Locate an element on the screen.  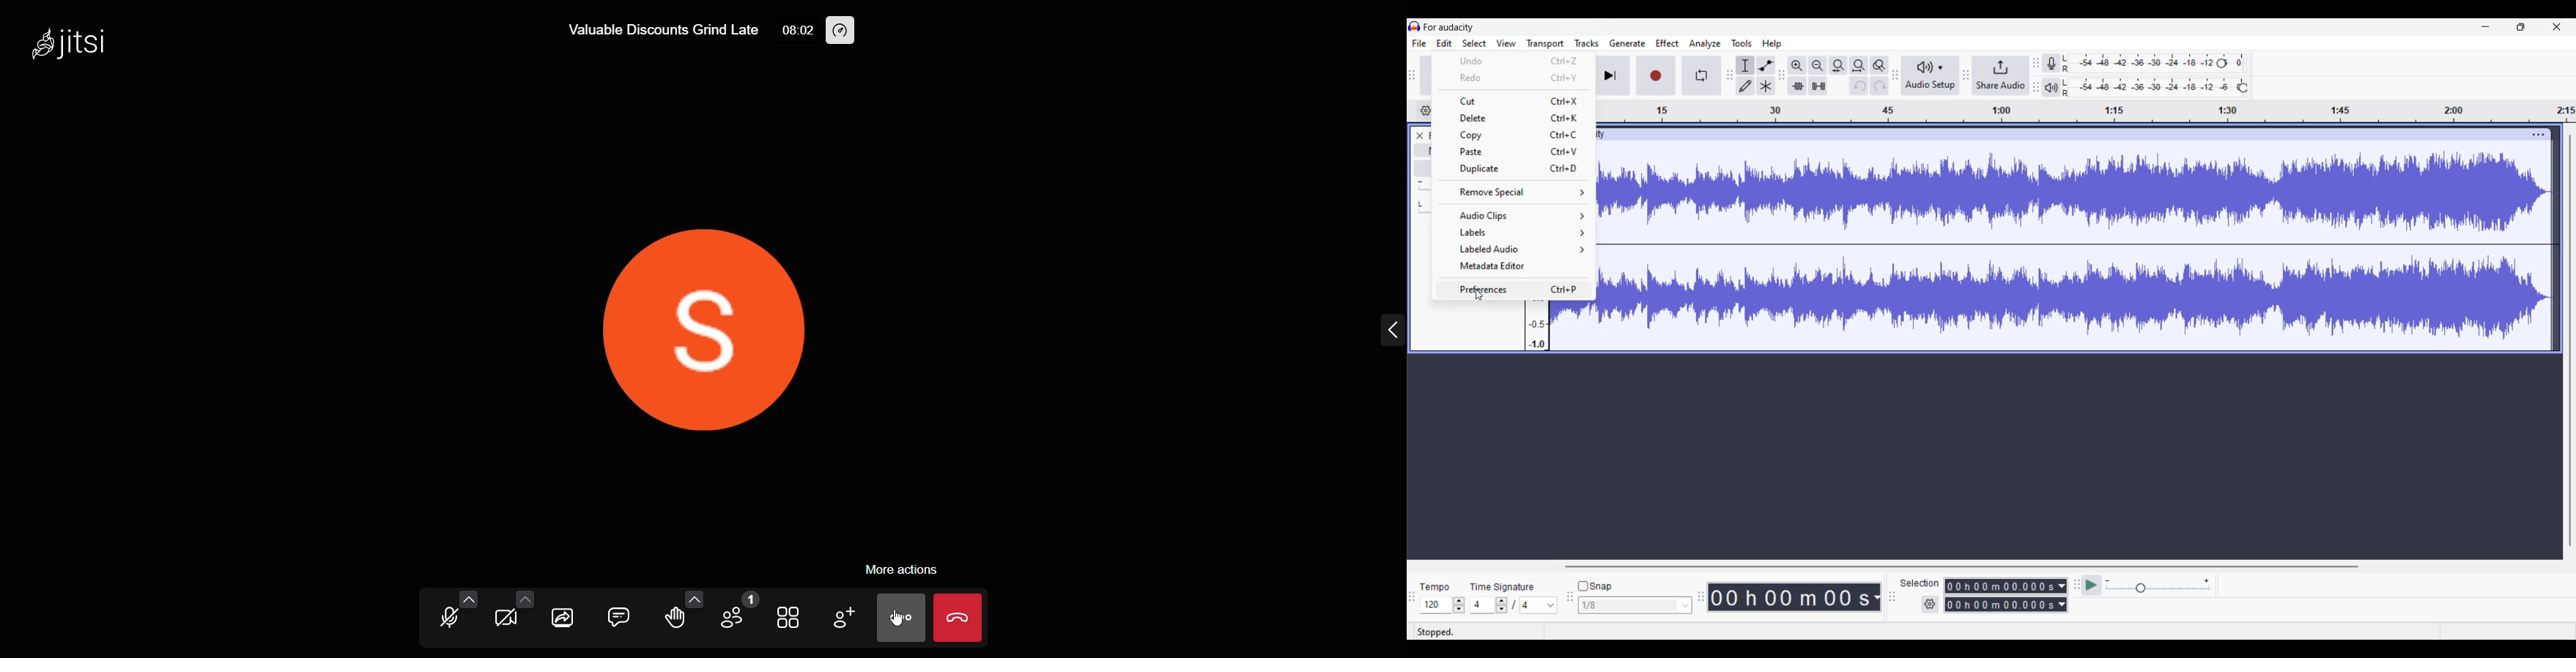
Header to change recording level is located at coordinates (2222, 63).